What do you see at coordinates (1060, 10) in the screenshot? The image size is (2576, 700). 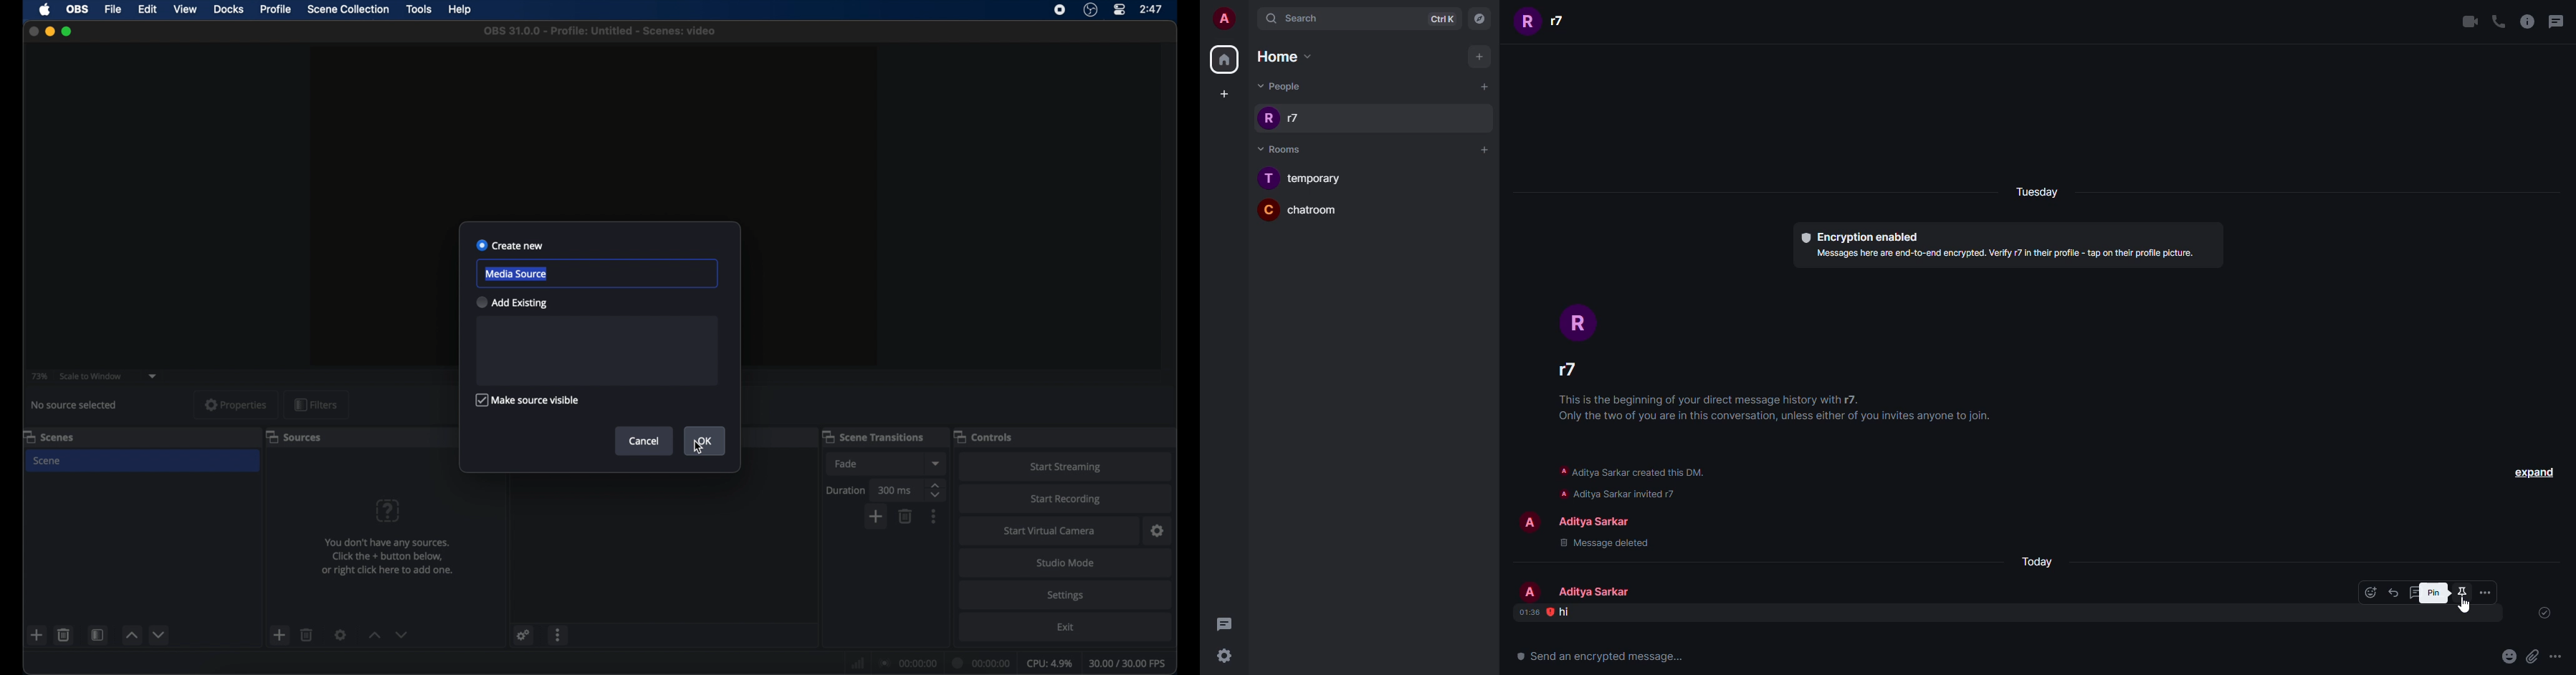 I see `screen recorder icon` at bounding box center [1060, 10].